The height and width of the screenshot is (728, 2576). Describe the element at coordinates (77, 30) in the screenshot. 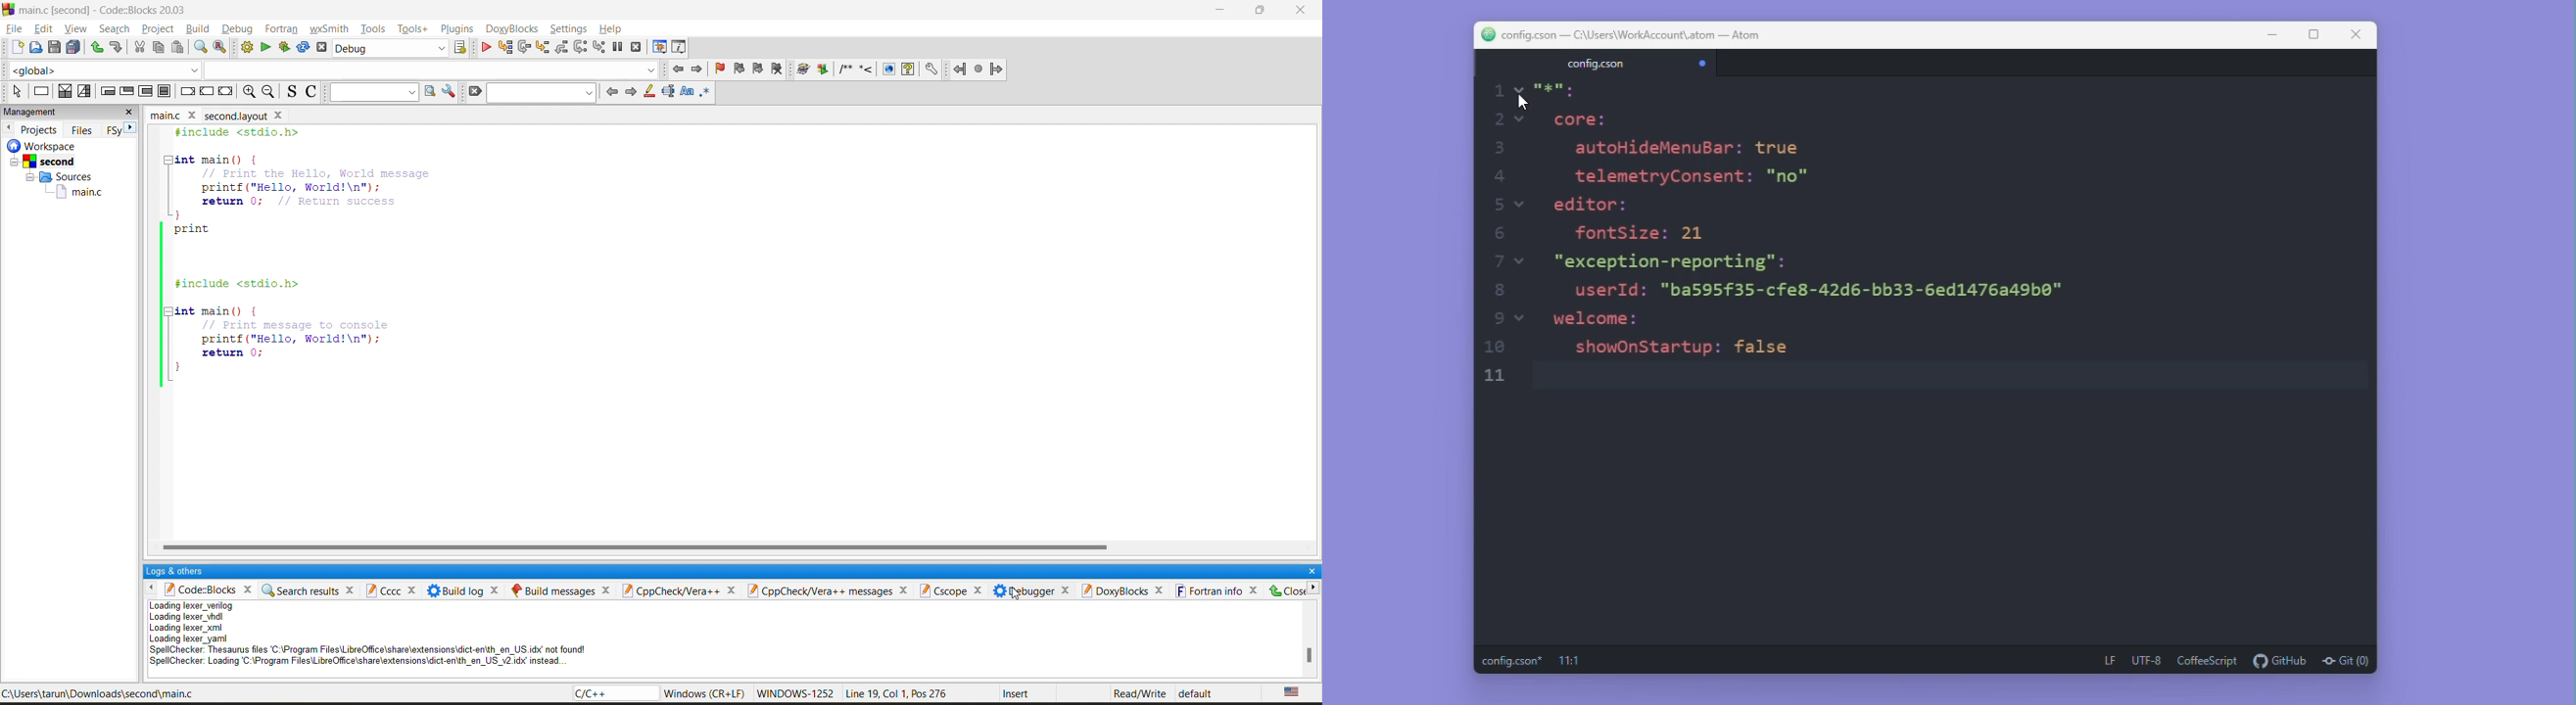

I see `view` at that location.